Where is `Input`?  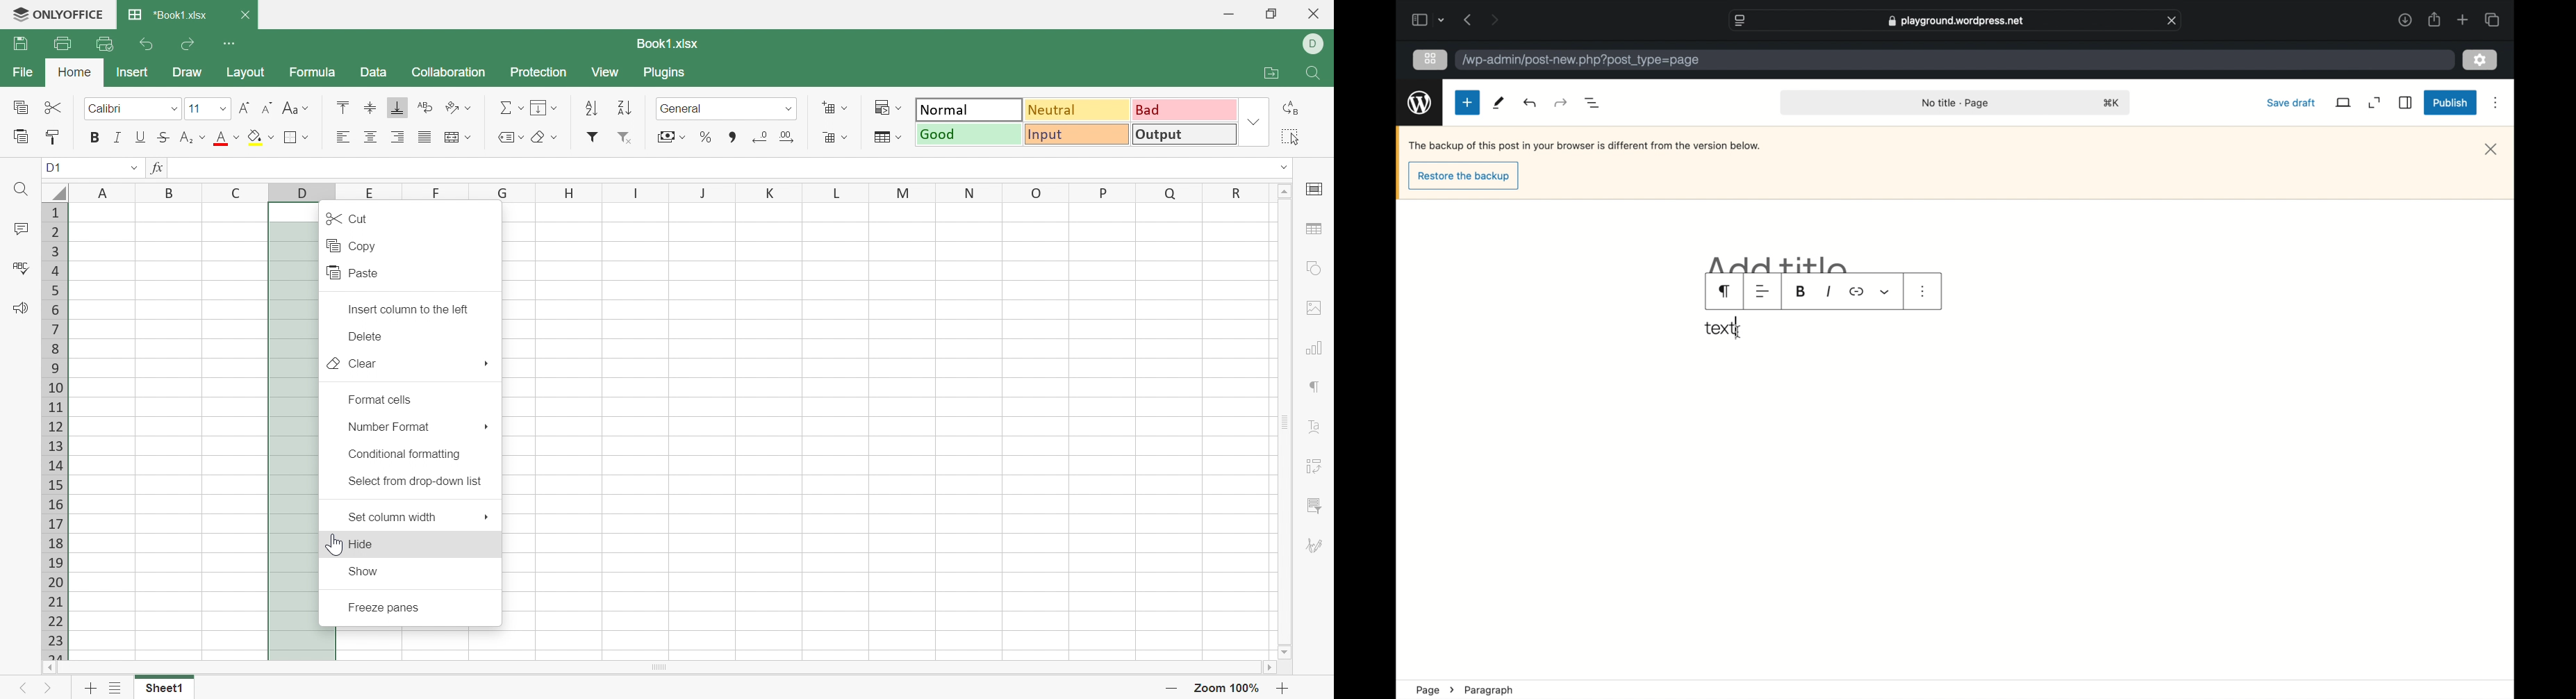 Input is located at coordinates (1078, 134).